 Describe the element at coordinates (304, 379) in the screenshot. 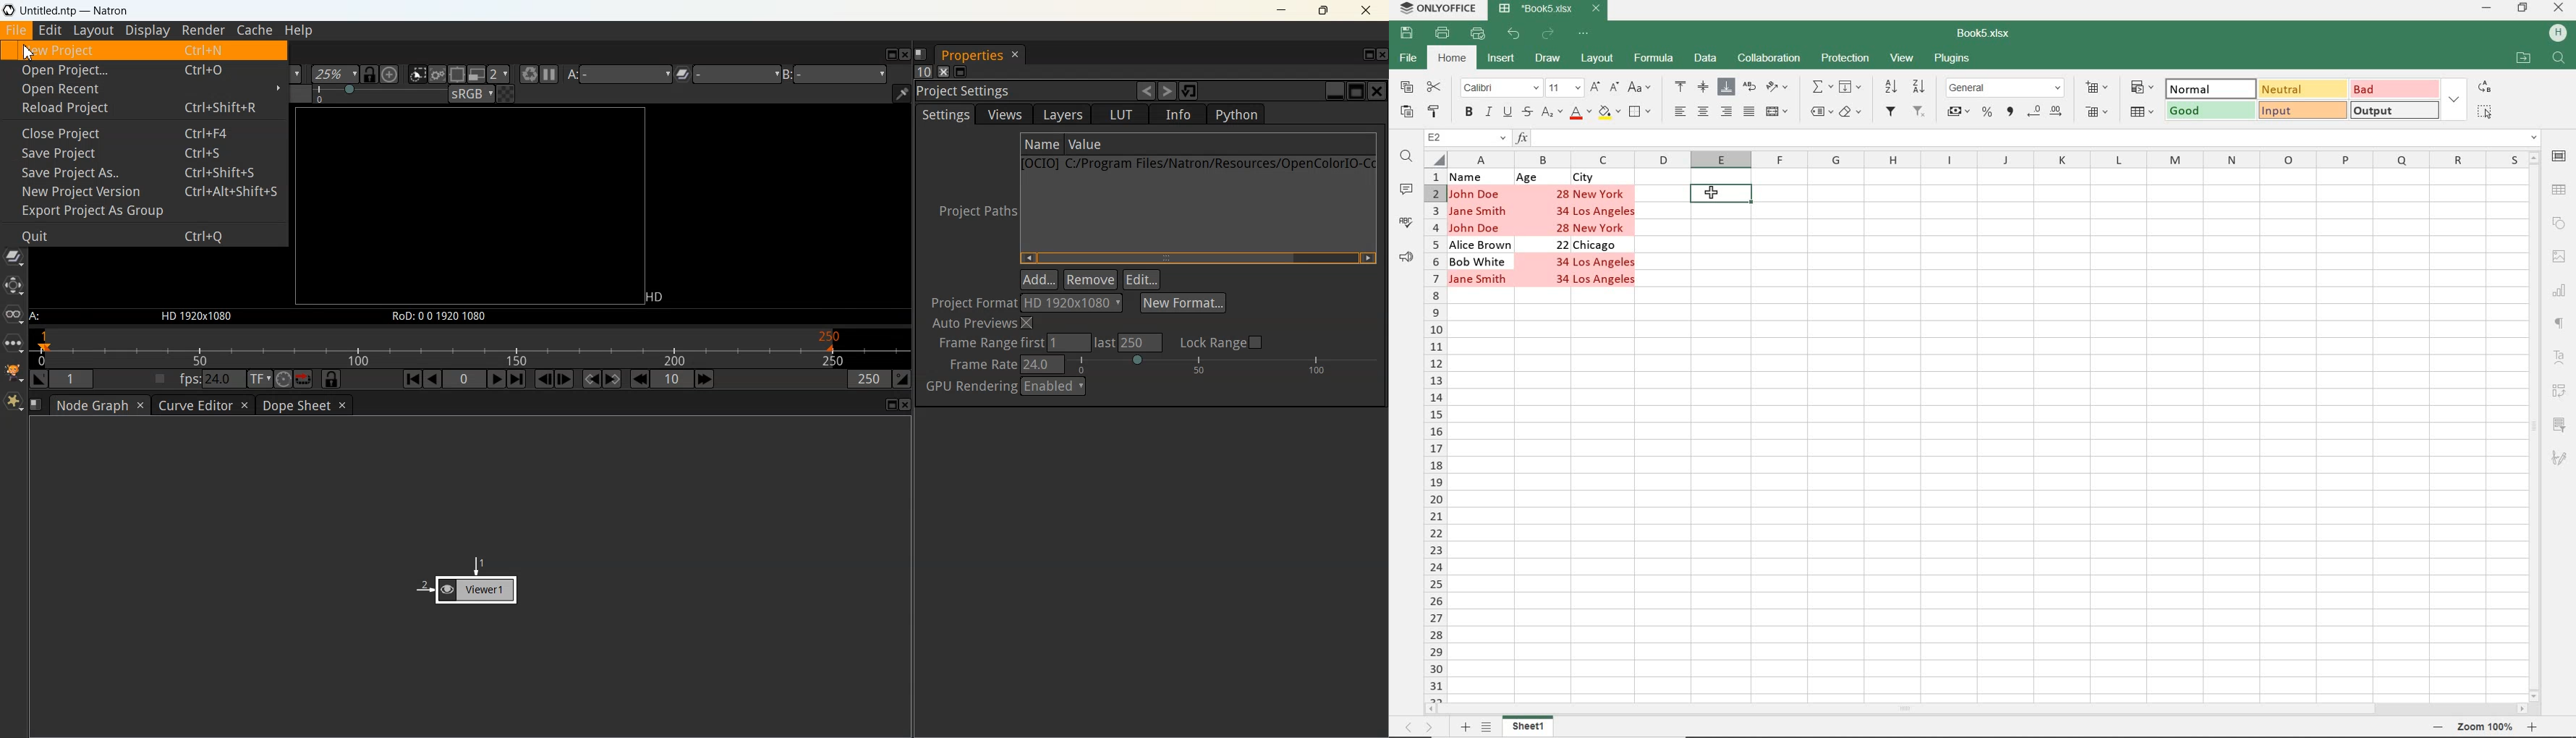

I see `Loop, bounce or stop ` at that location.